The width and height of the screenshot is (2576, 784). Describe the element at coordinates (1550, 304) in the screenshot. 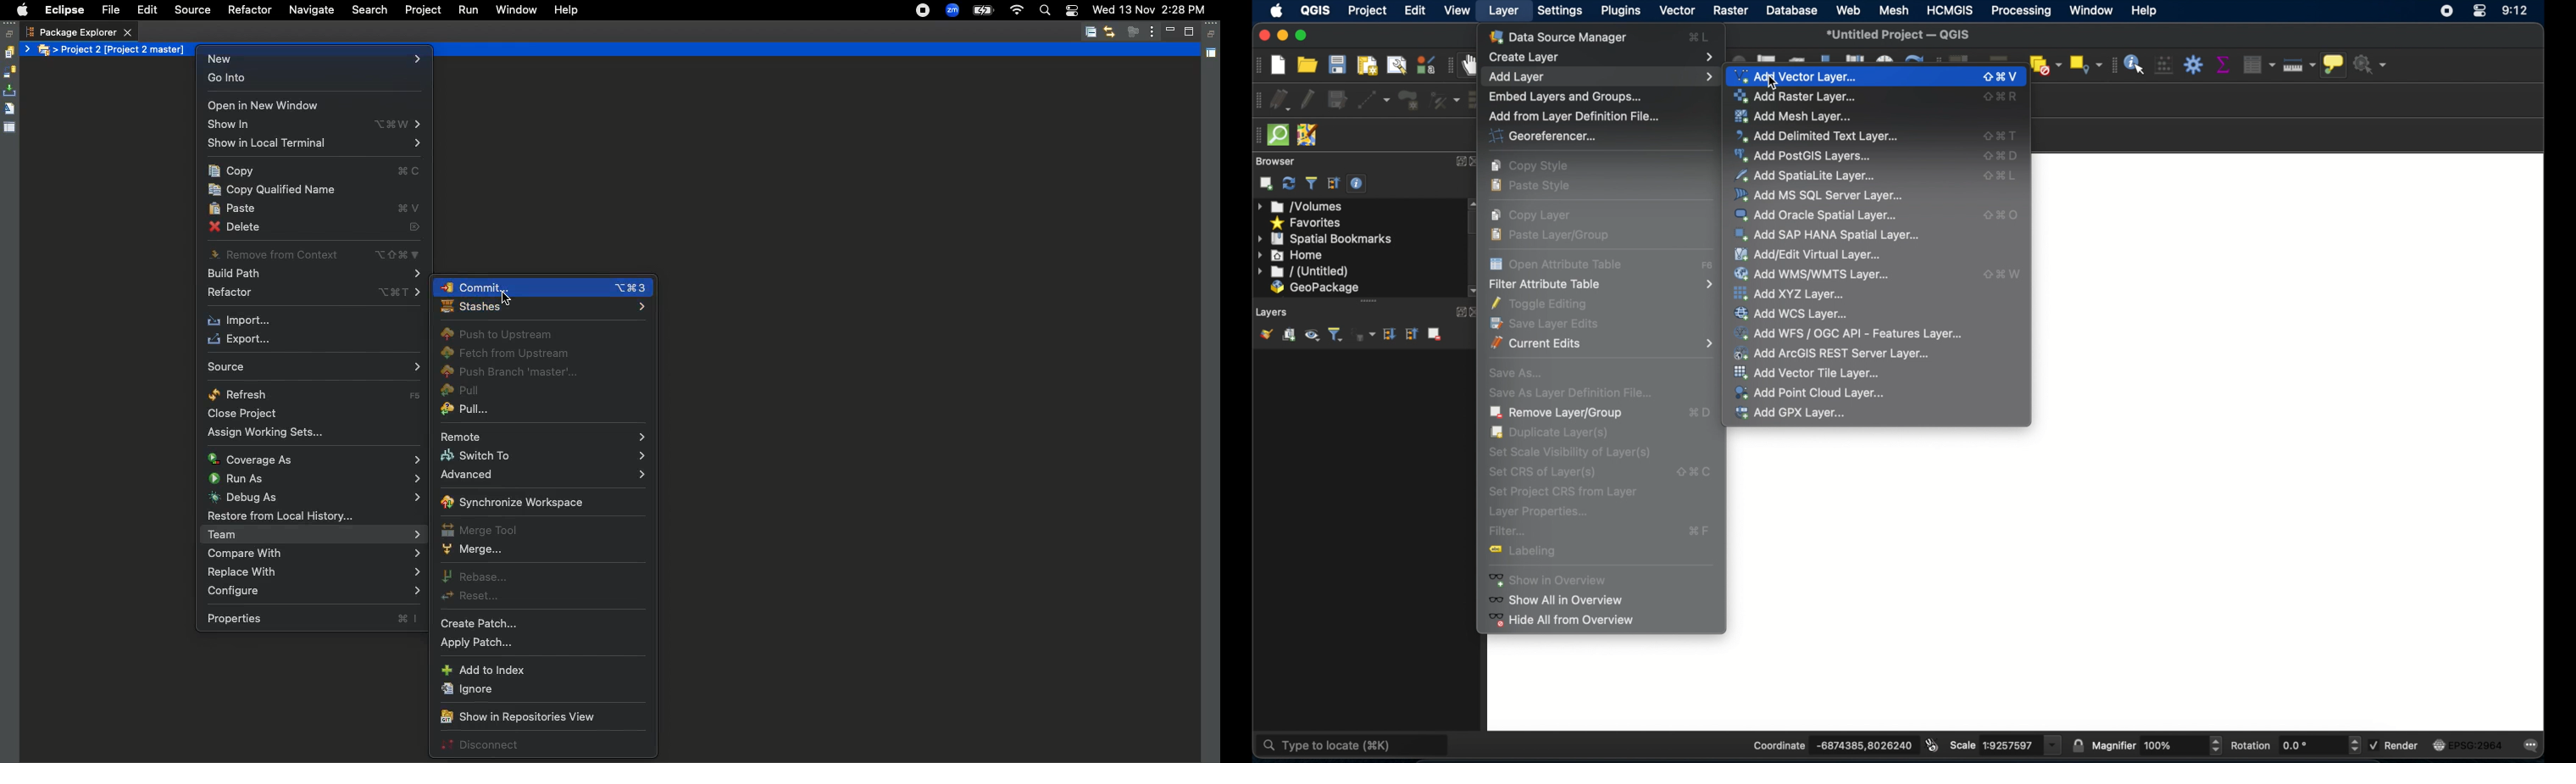

I see `Toggle Editing` at that location.